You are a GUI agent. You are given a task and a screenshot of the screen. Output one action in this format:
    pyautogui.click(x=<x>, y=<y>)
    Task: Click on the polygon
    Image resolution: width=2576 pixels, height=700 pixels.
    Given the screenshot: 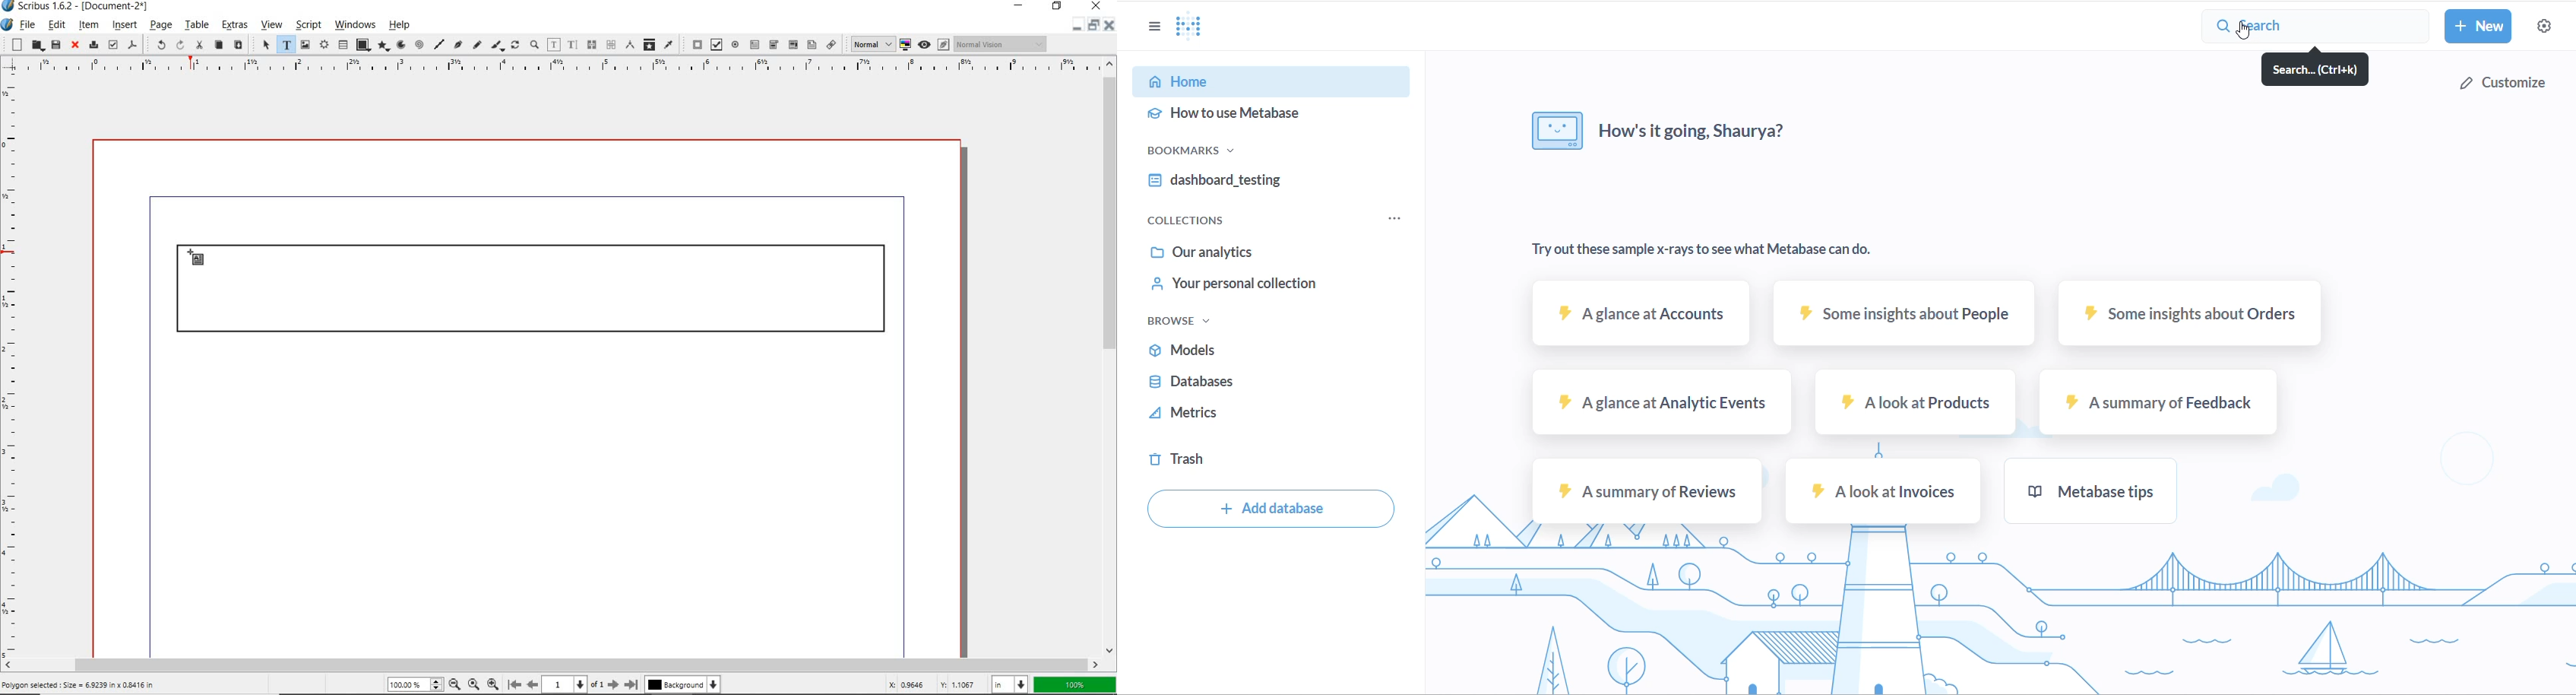 What is the action you would take?
    pyautogui.click(x=385, y=47)
    